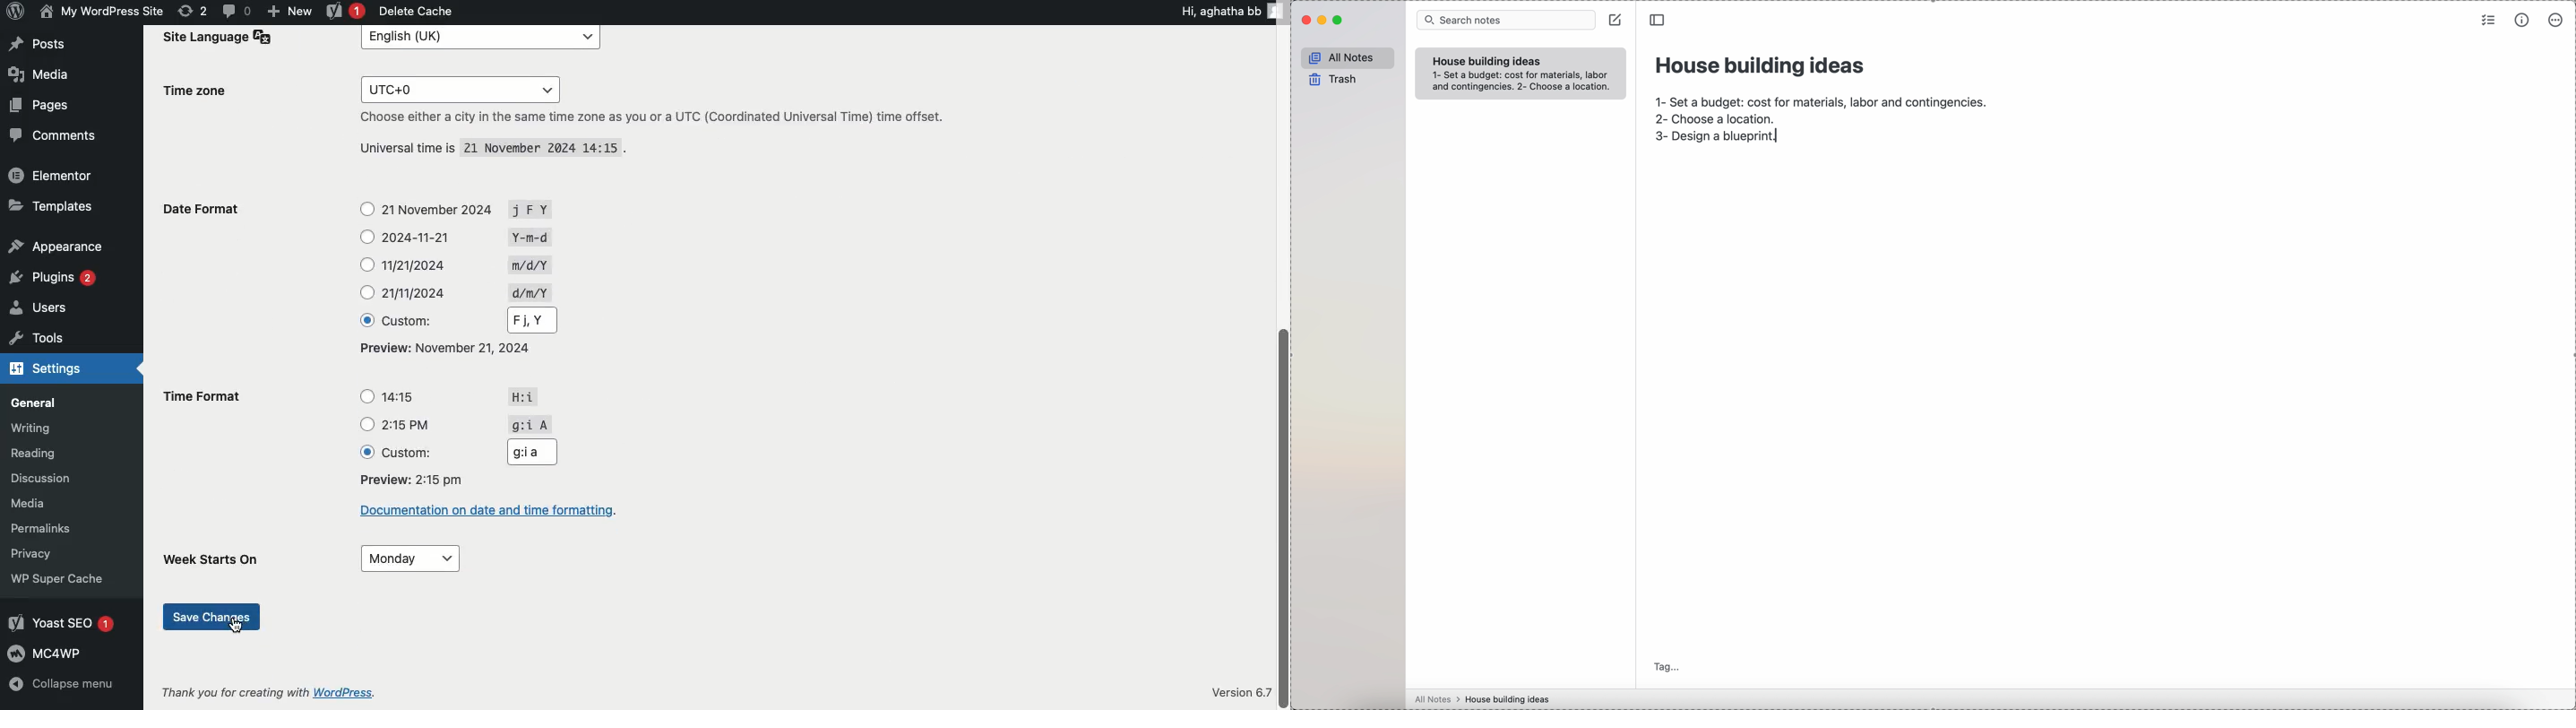 The image size is (2576, 728). I want to click on Custom: g:i a, so click(453, 451).